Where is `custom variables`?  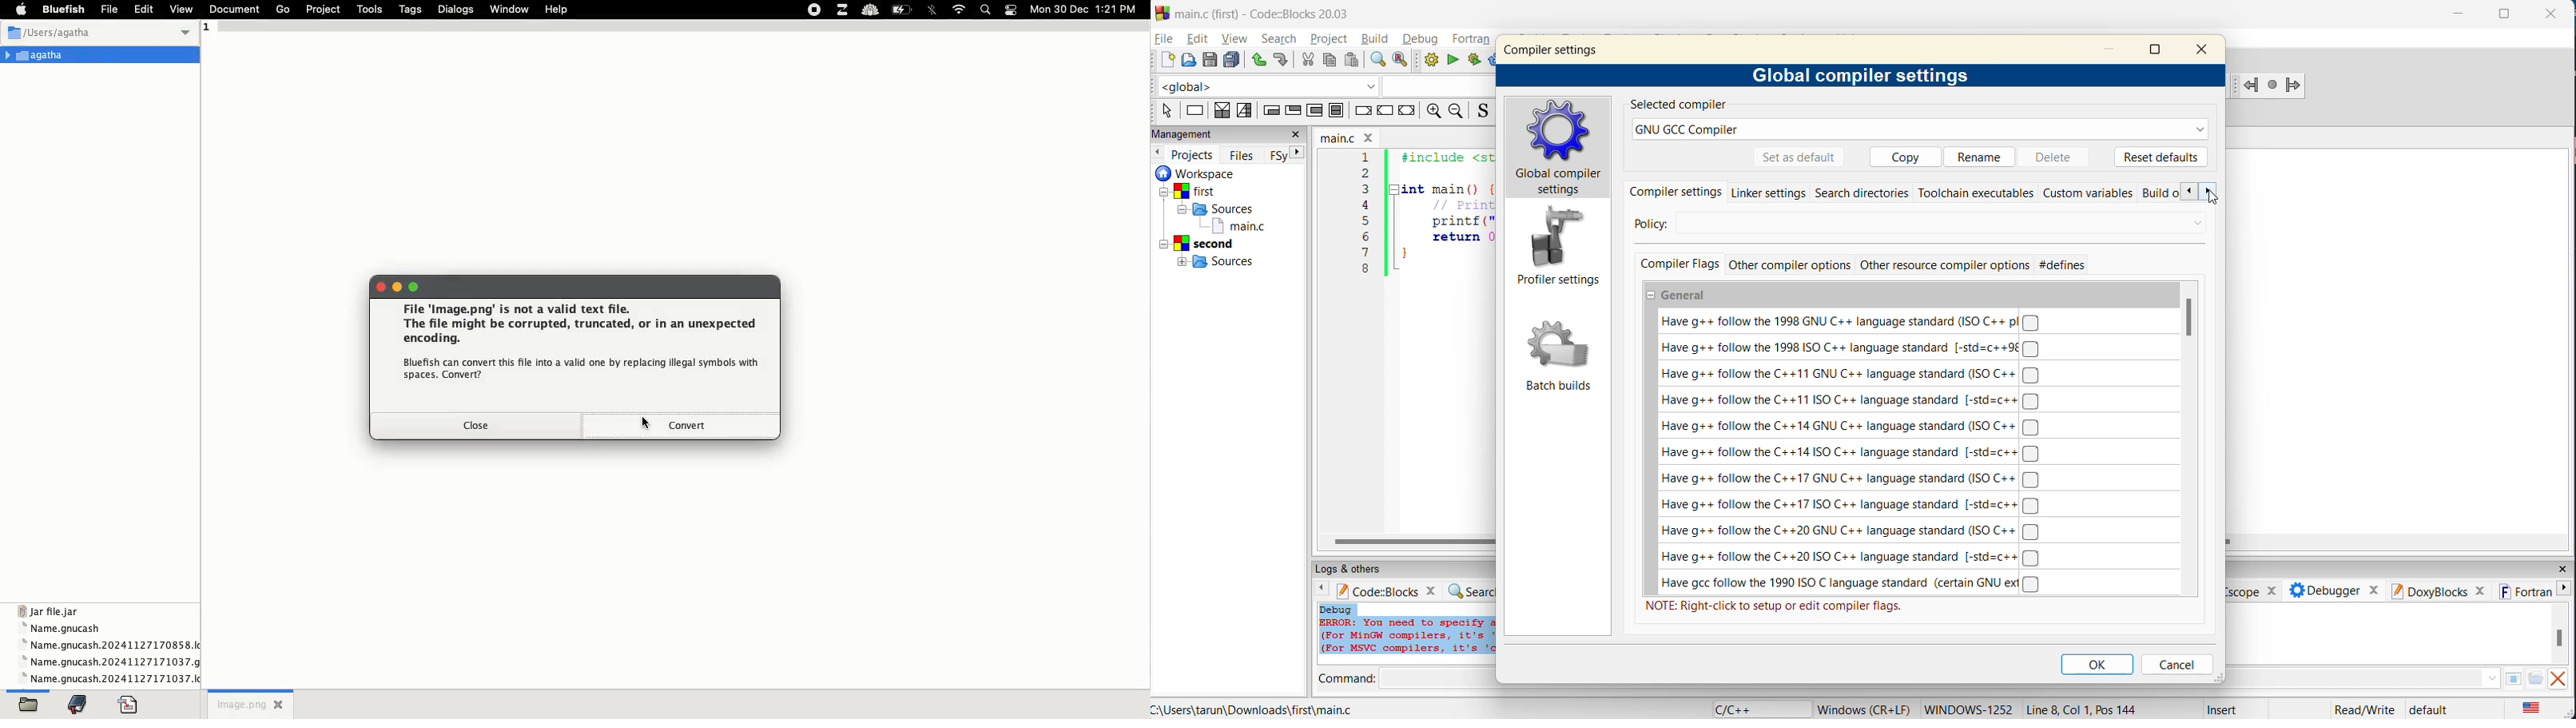
custom variables is located at coordinates (2092, 196).